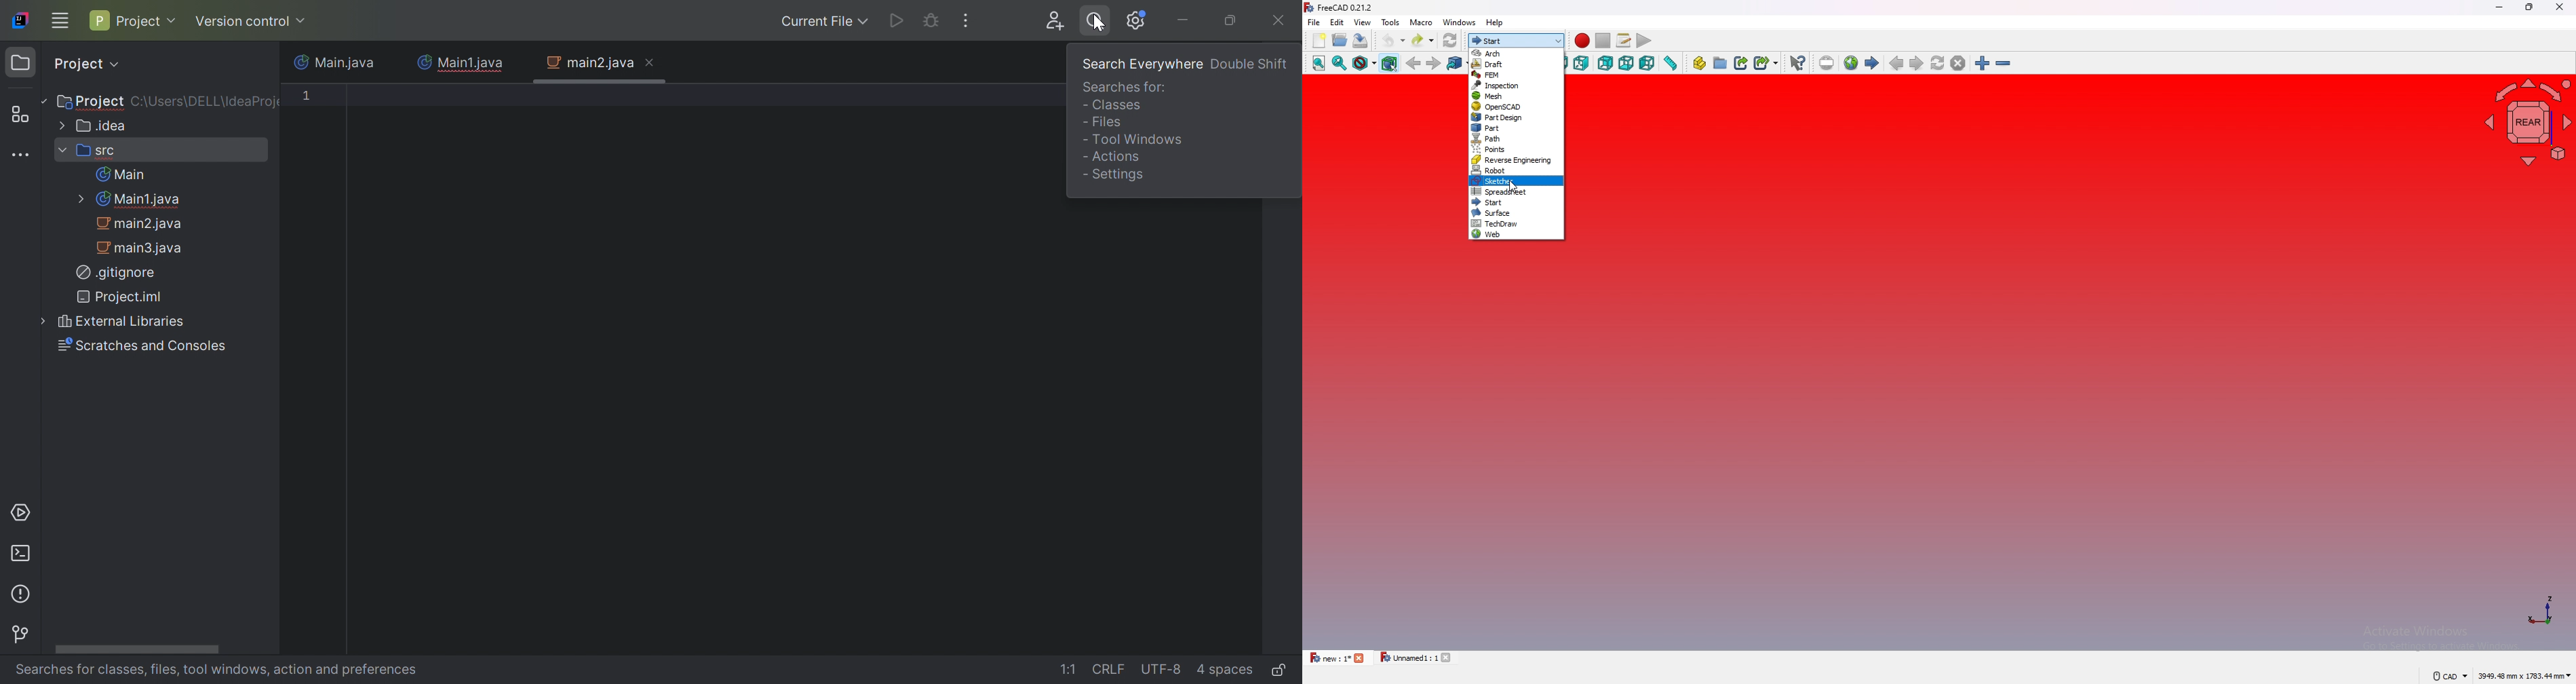 This screenshot has width=2576, height=700. What do you see at coordinates (1959, 62) in the screenshot?
I see `stop loading` at bounding box center [1959, 62].